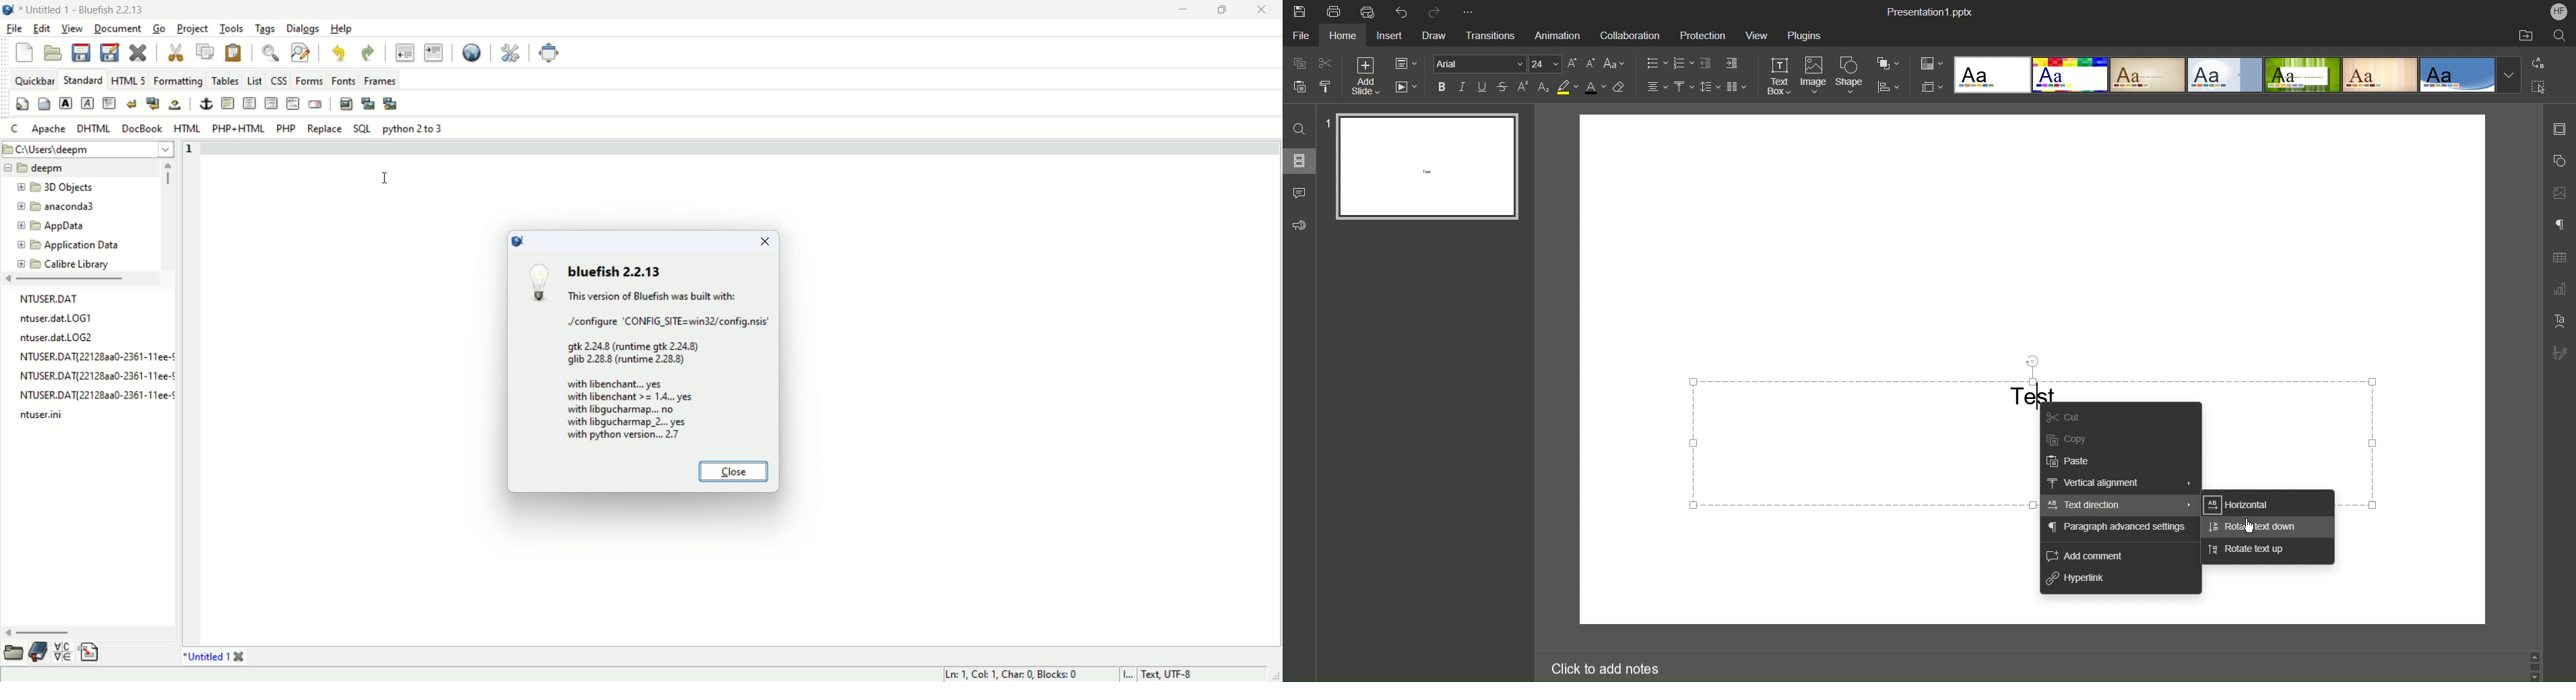 This screenshot has height=700, width=2576. What do you see at coordinates (84, 52) in the screenshot?
I see `save` at bounding box center [84, 52].